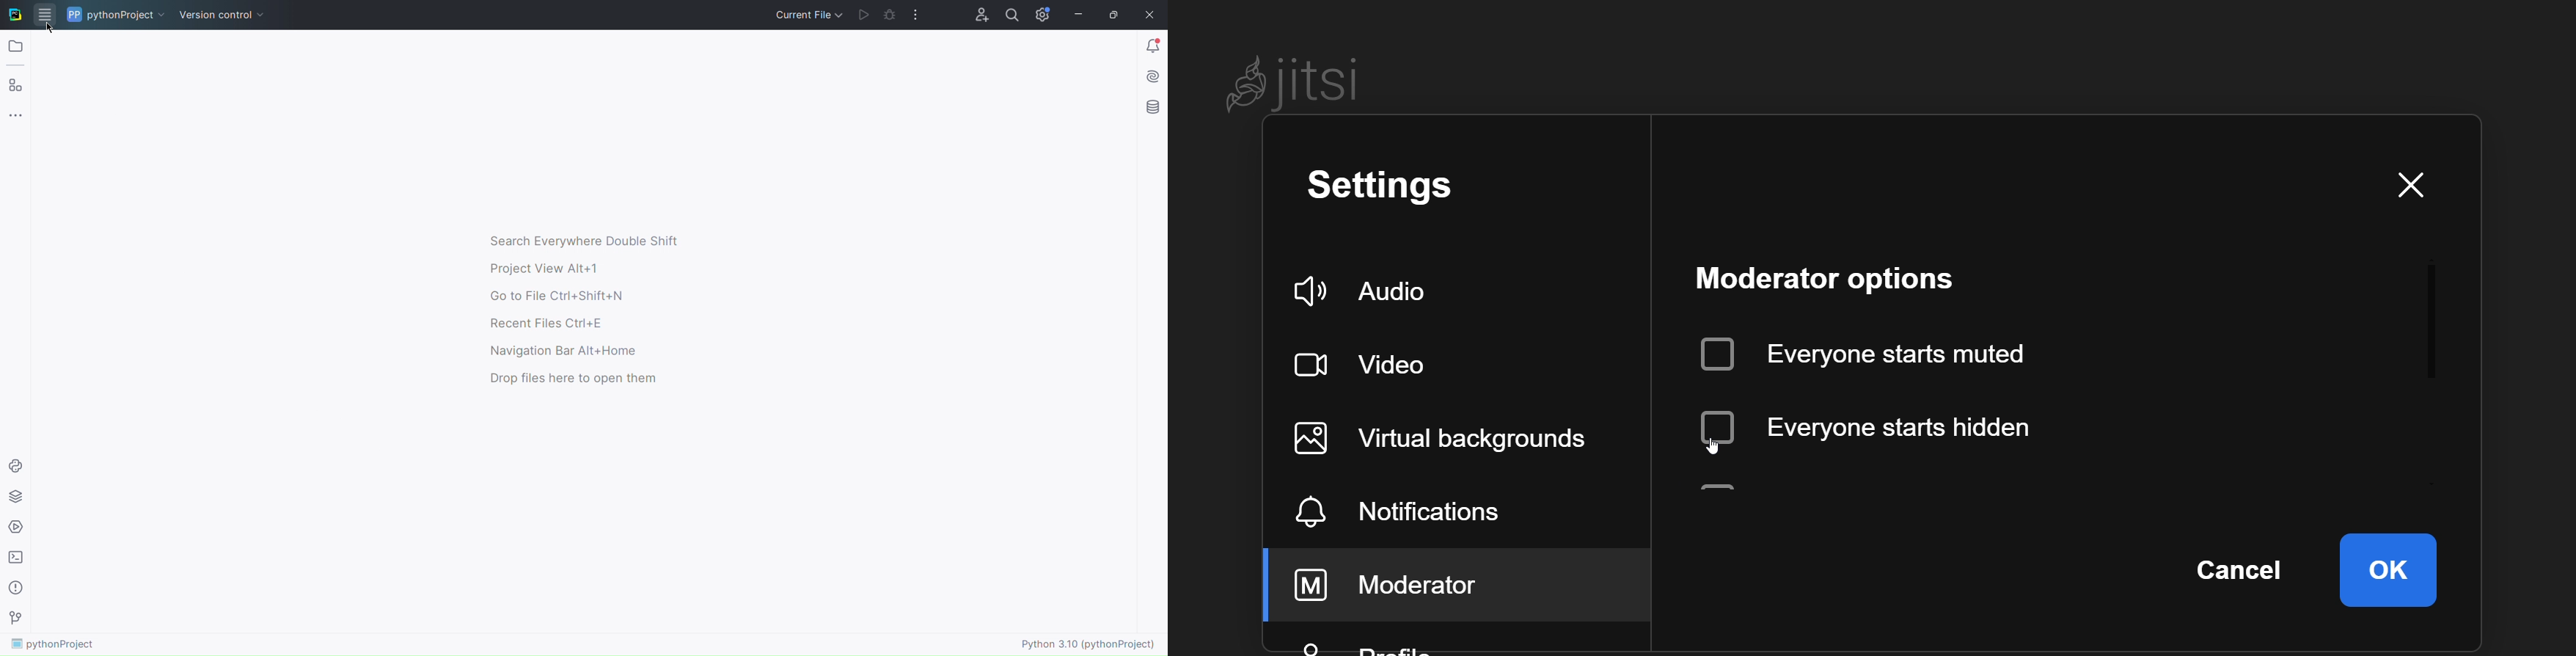 Image resolution: width=2576 pixels, height=672 pixels. What do you see at coordinates (1402, 583) in the screenshot?
I see `moderator` at bounding box center [1402, 583].